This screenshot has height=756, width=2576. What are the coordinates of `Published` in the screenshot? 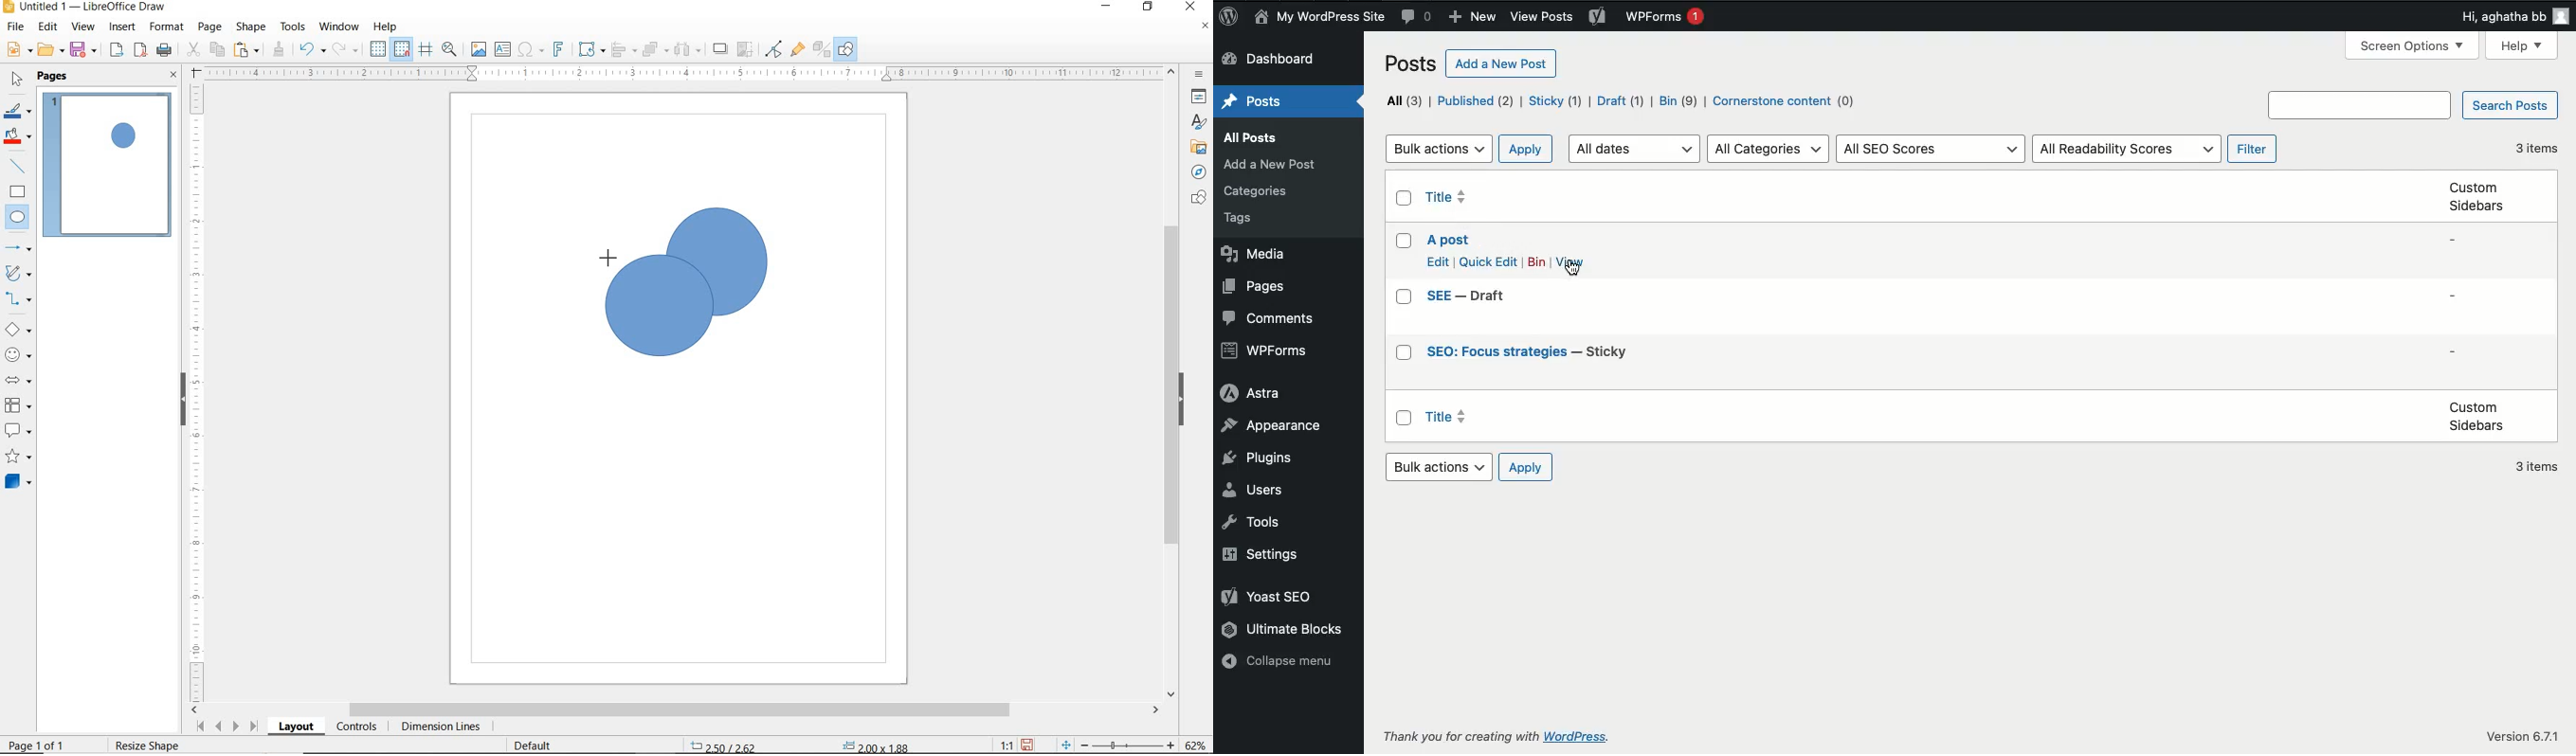 It's located at (1478, 100).